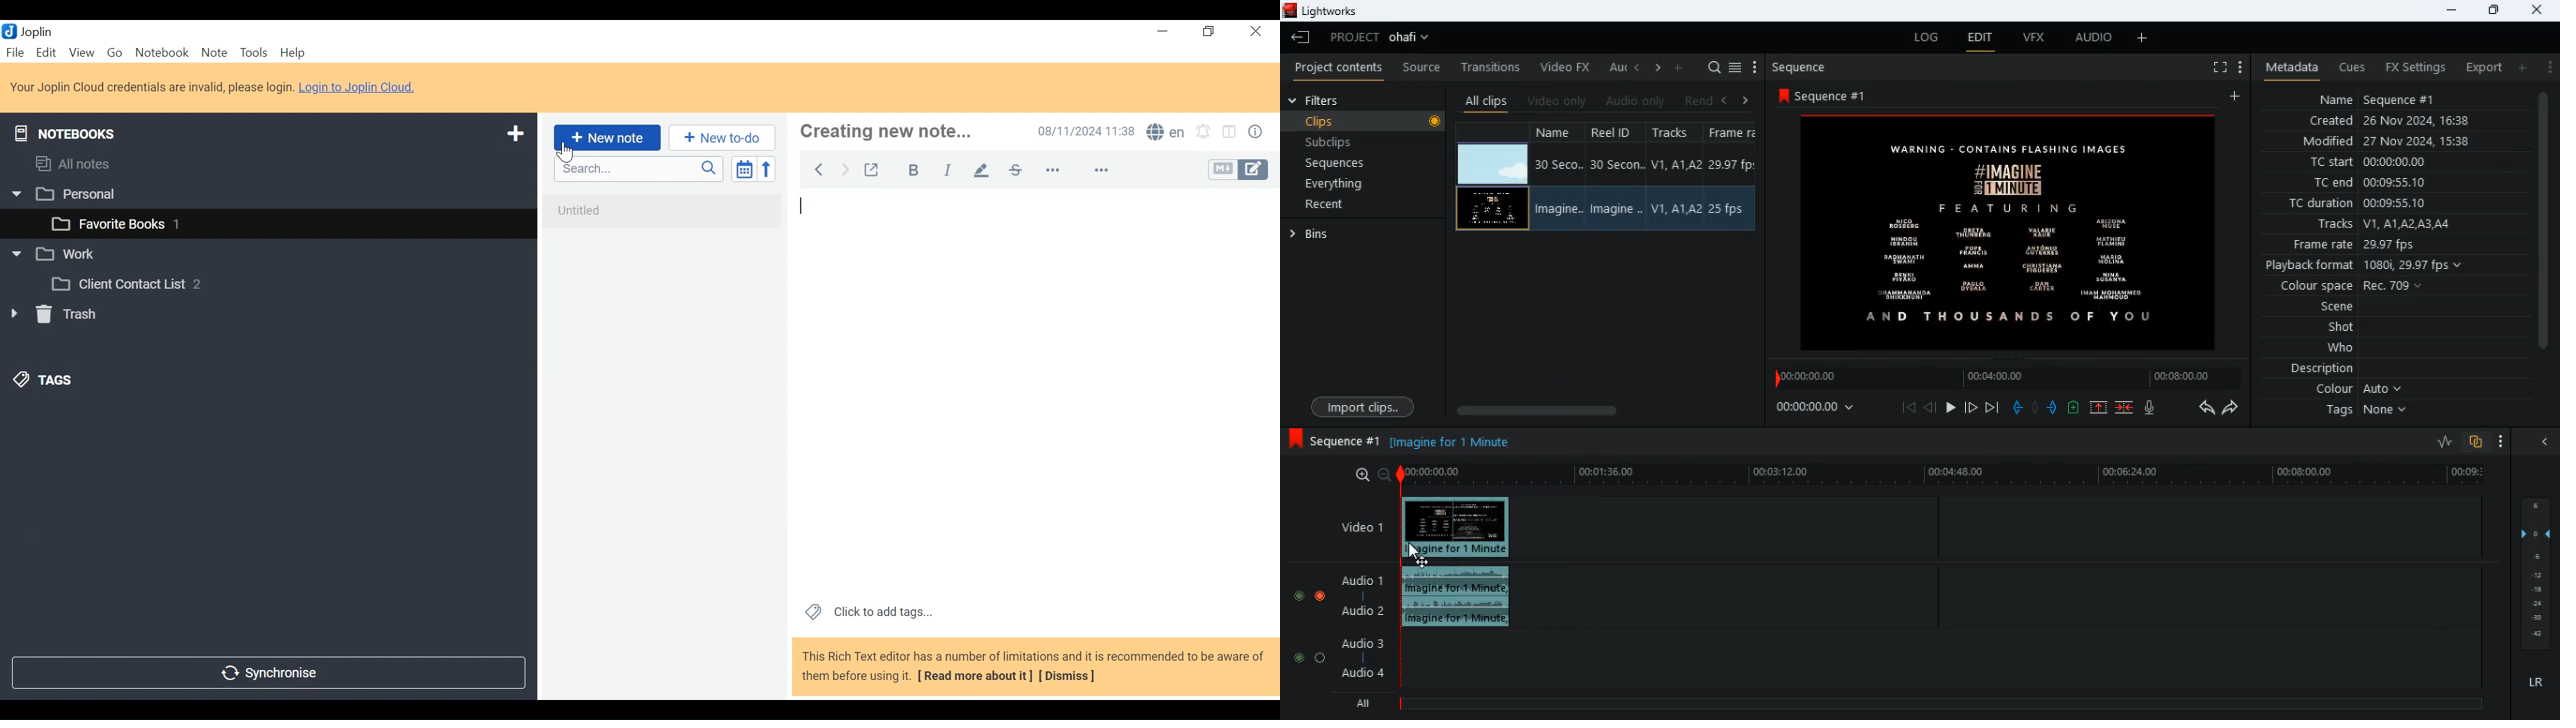  Describe the element at coordinates (2011, 231) in the screenshot. I see ` image` at that location.